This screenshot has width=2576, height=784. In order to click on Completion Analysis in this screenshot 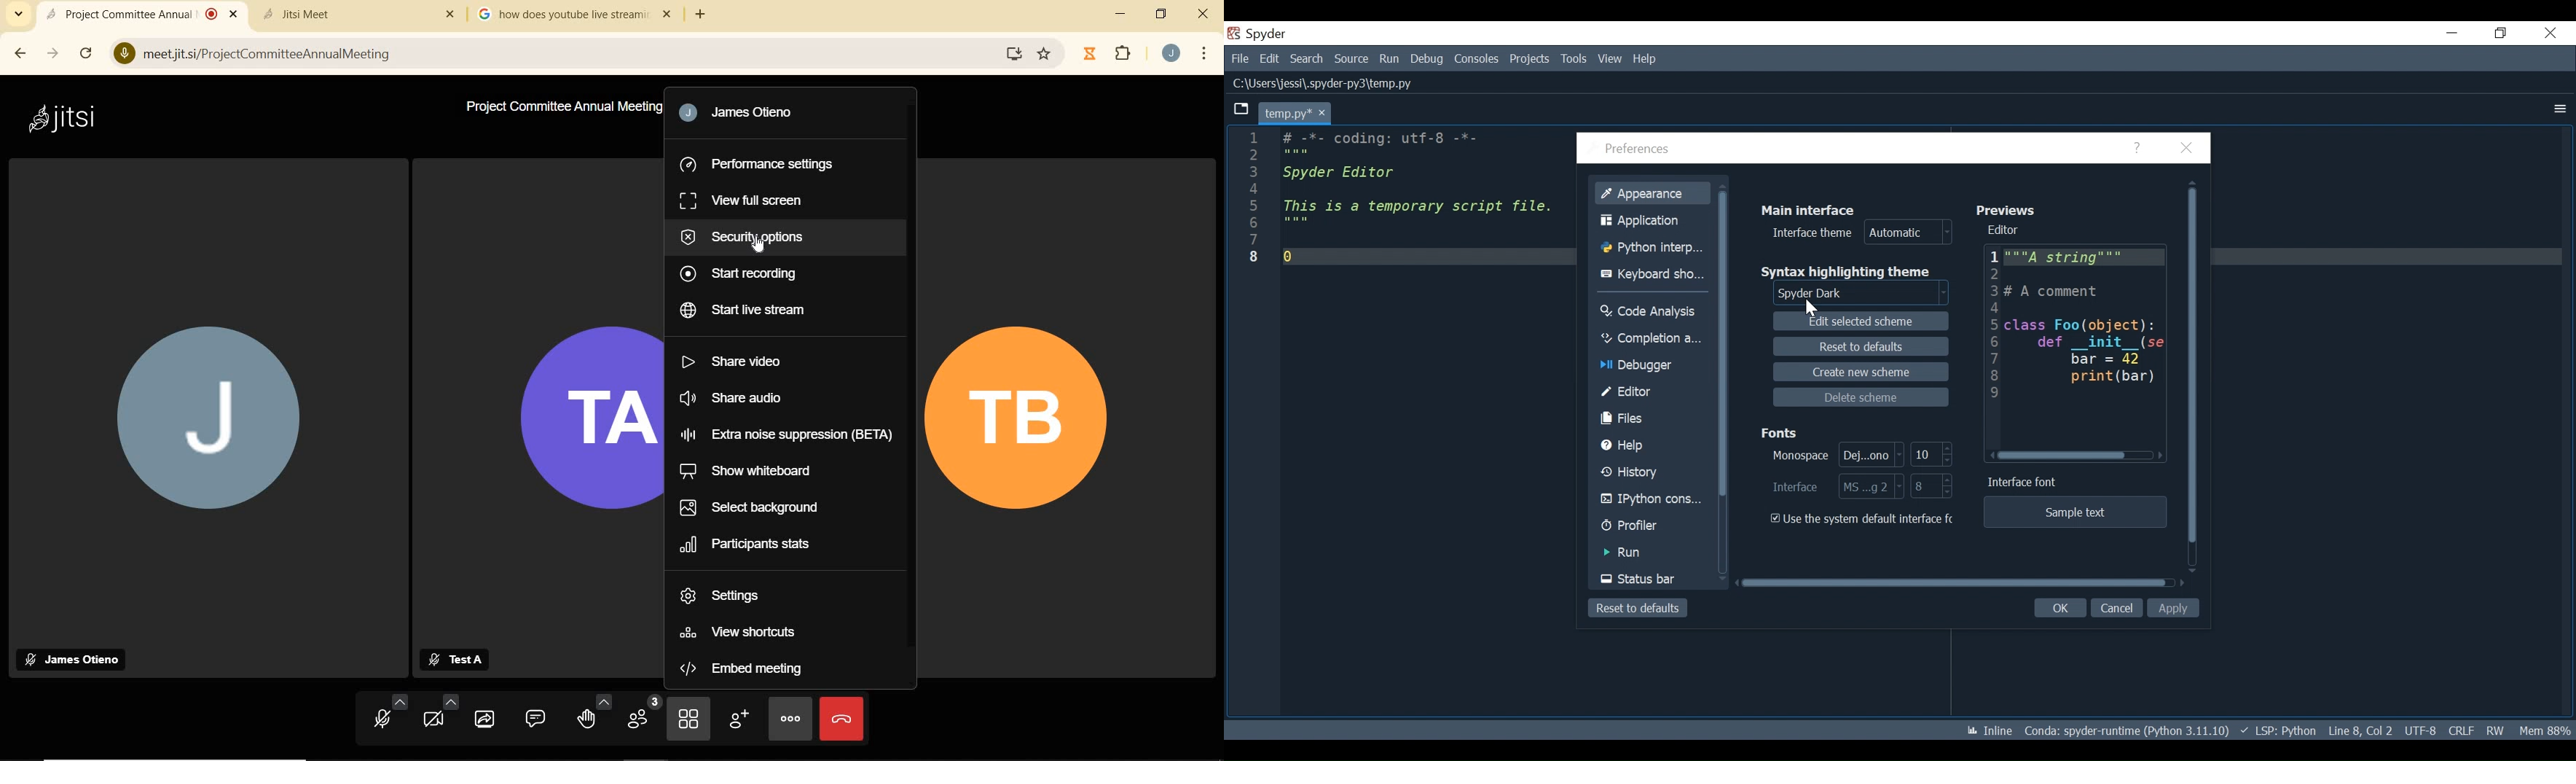, I will do `click(1653, 339)`.